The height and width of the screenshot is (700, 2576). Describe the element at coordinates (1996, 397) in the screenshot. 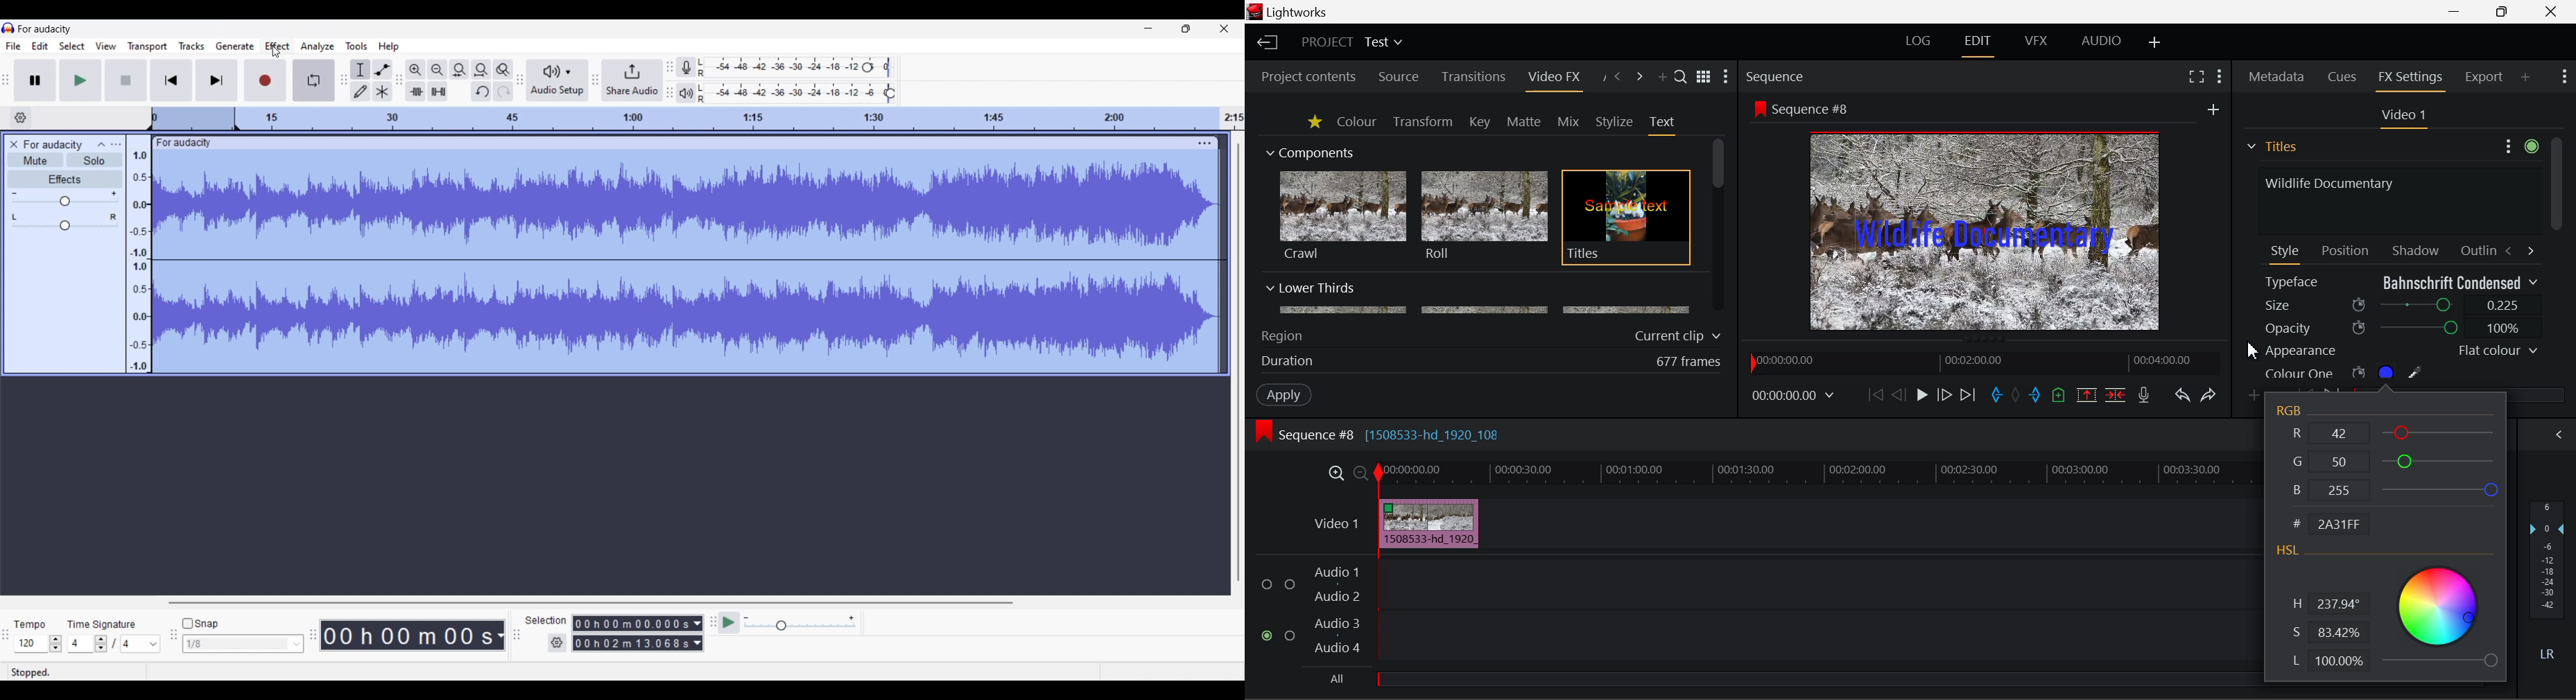

I see `Mark In` at that location.